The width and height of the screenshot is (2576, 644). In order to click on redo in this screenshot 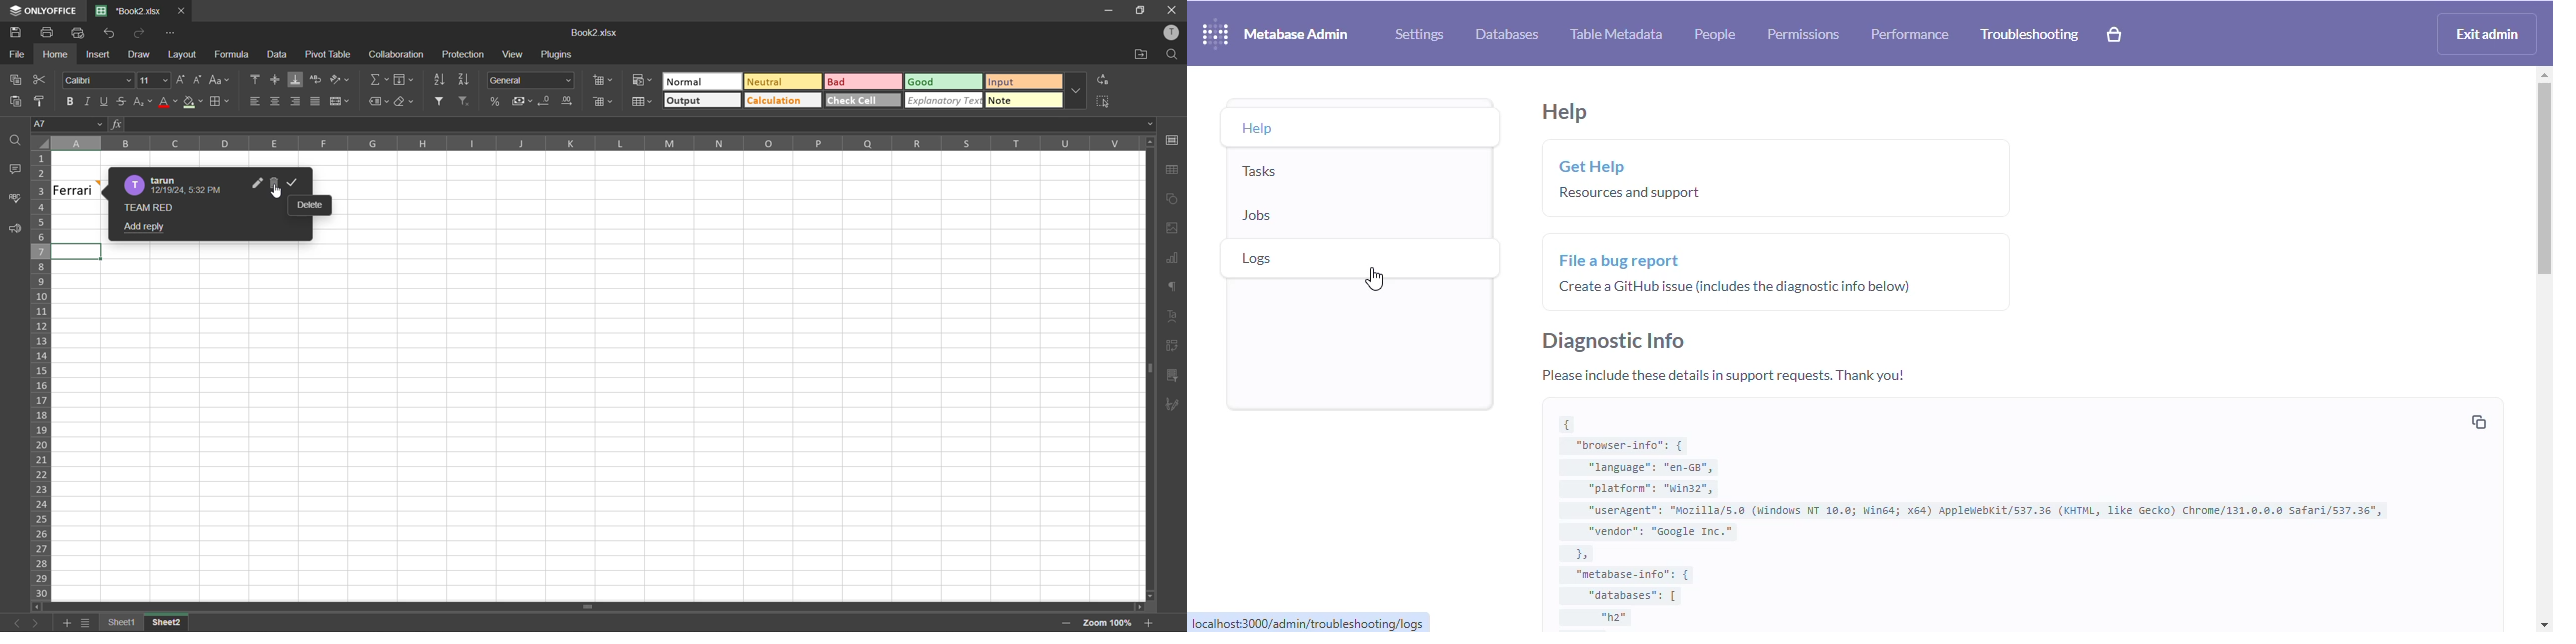, I will do `click(141, 34)`.